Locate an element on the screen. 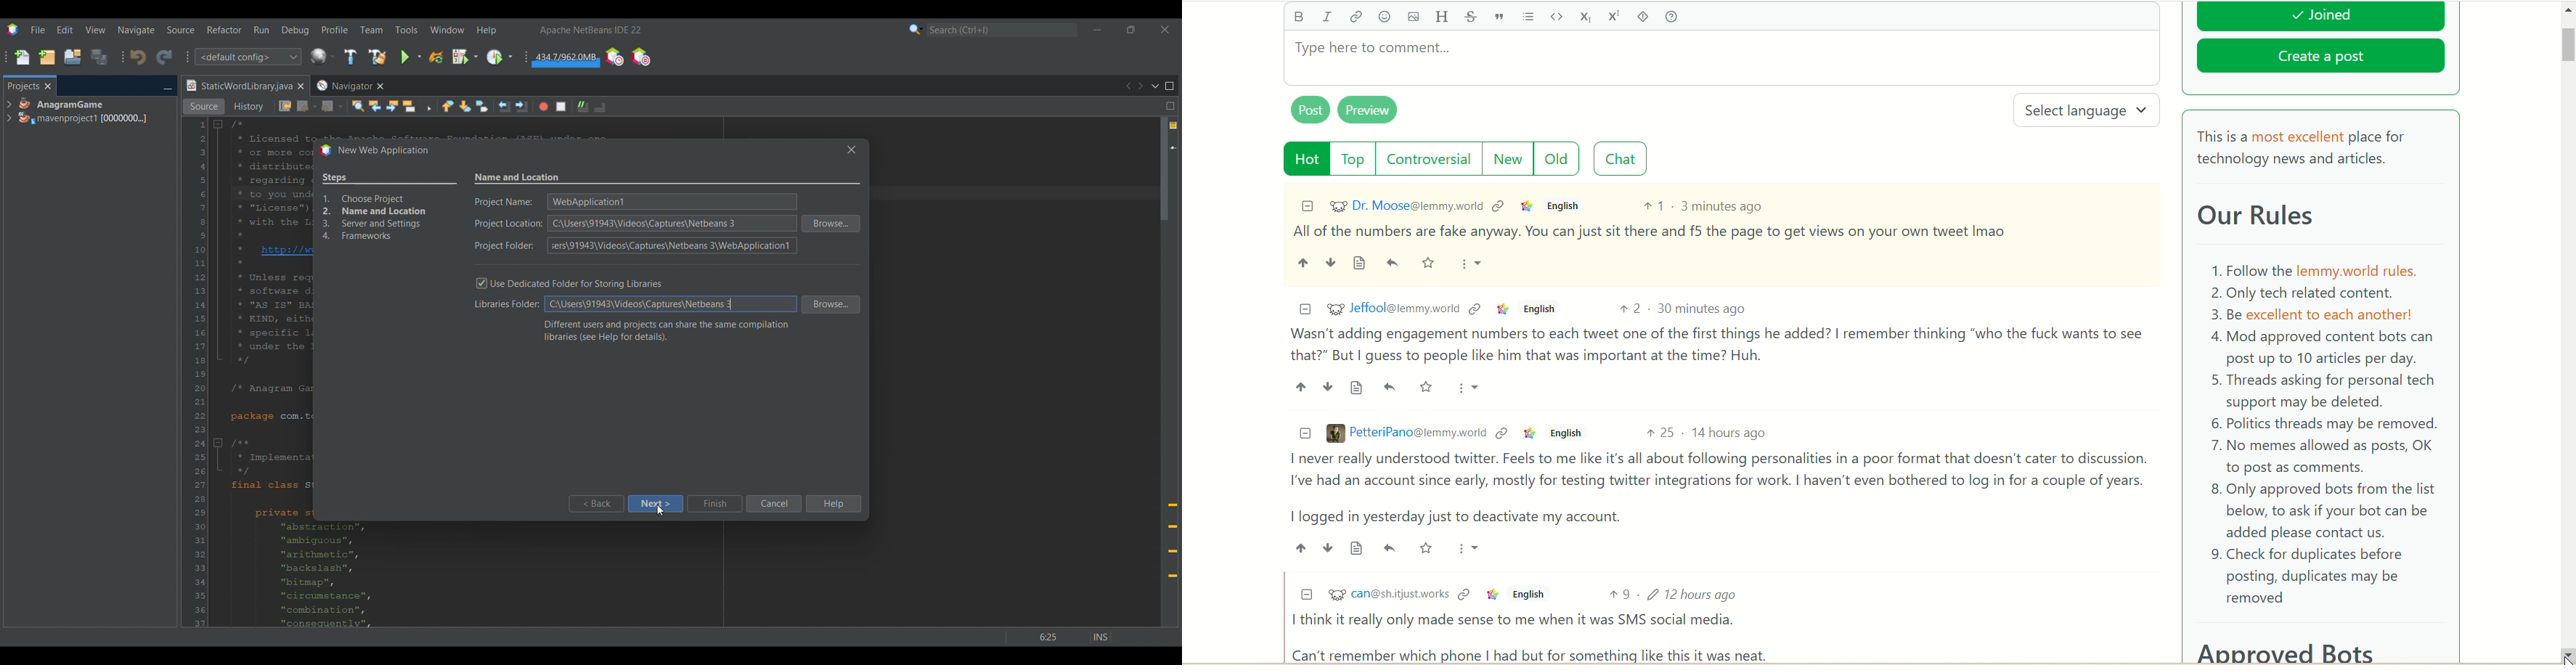  Downvote is located at coordinates (1328, 548).